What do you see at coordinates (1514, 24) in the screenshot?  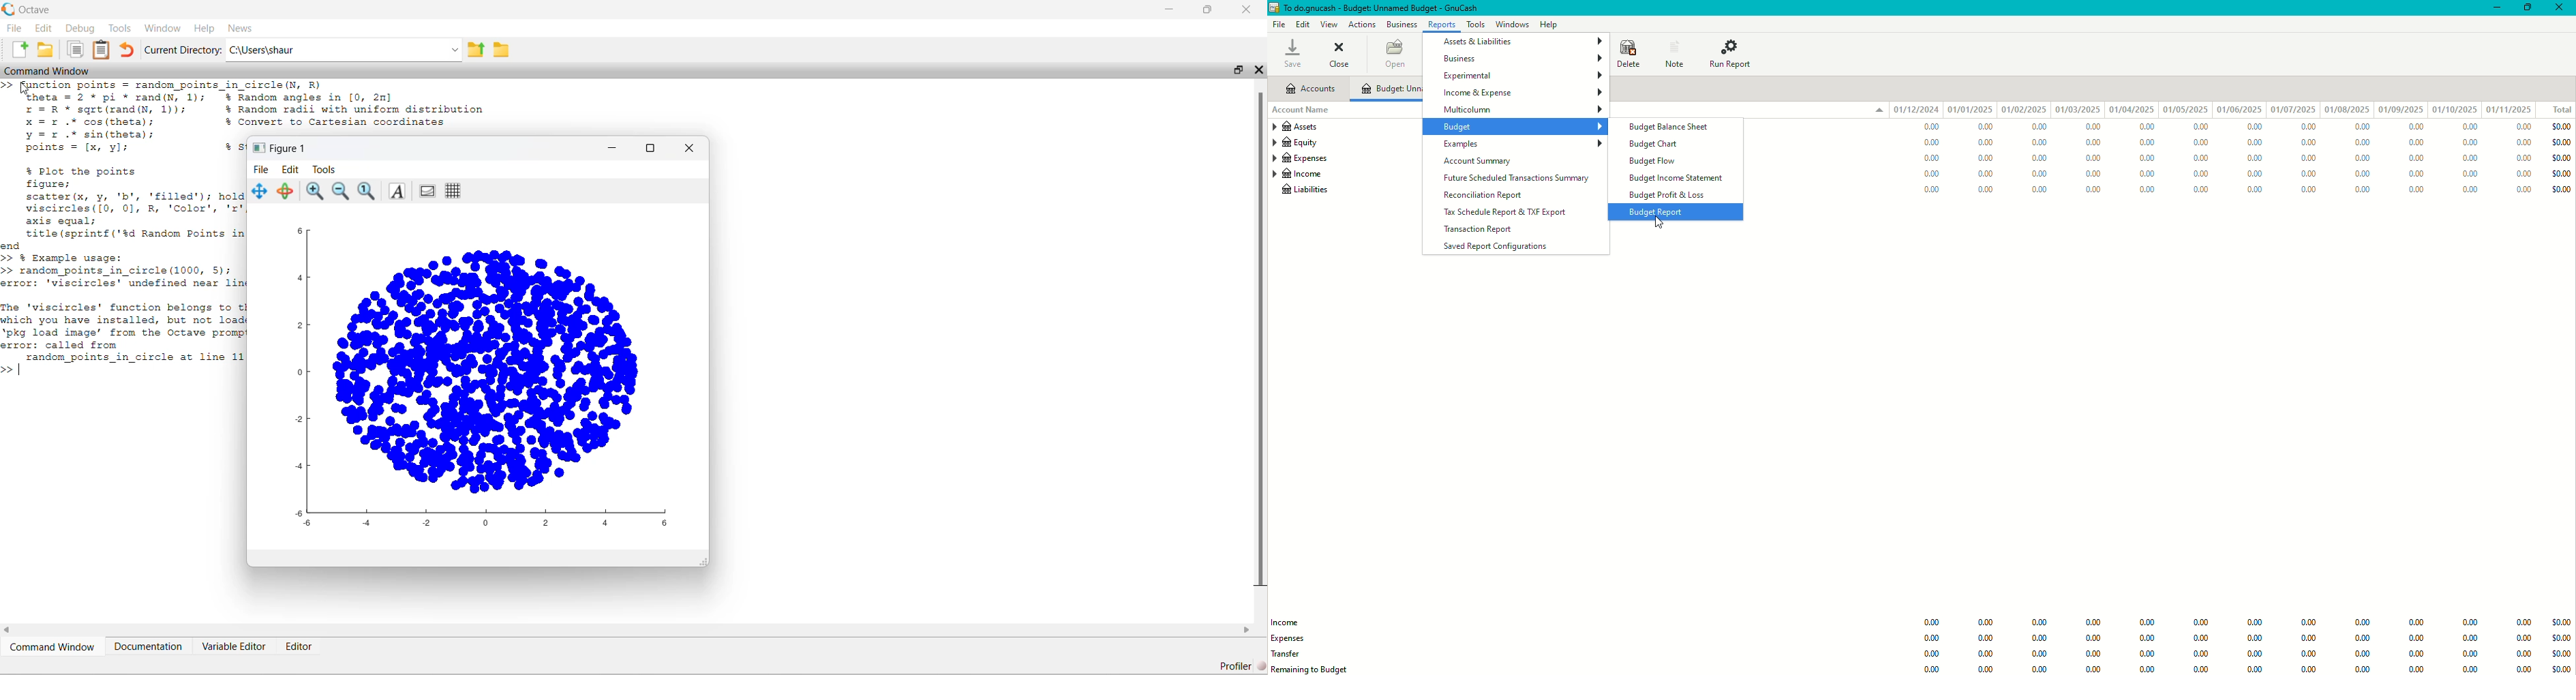 I see `Windows` at bounding box center [1514, 24].